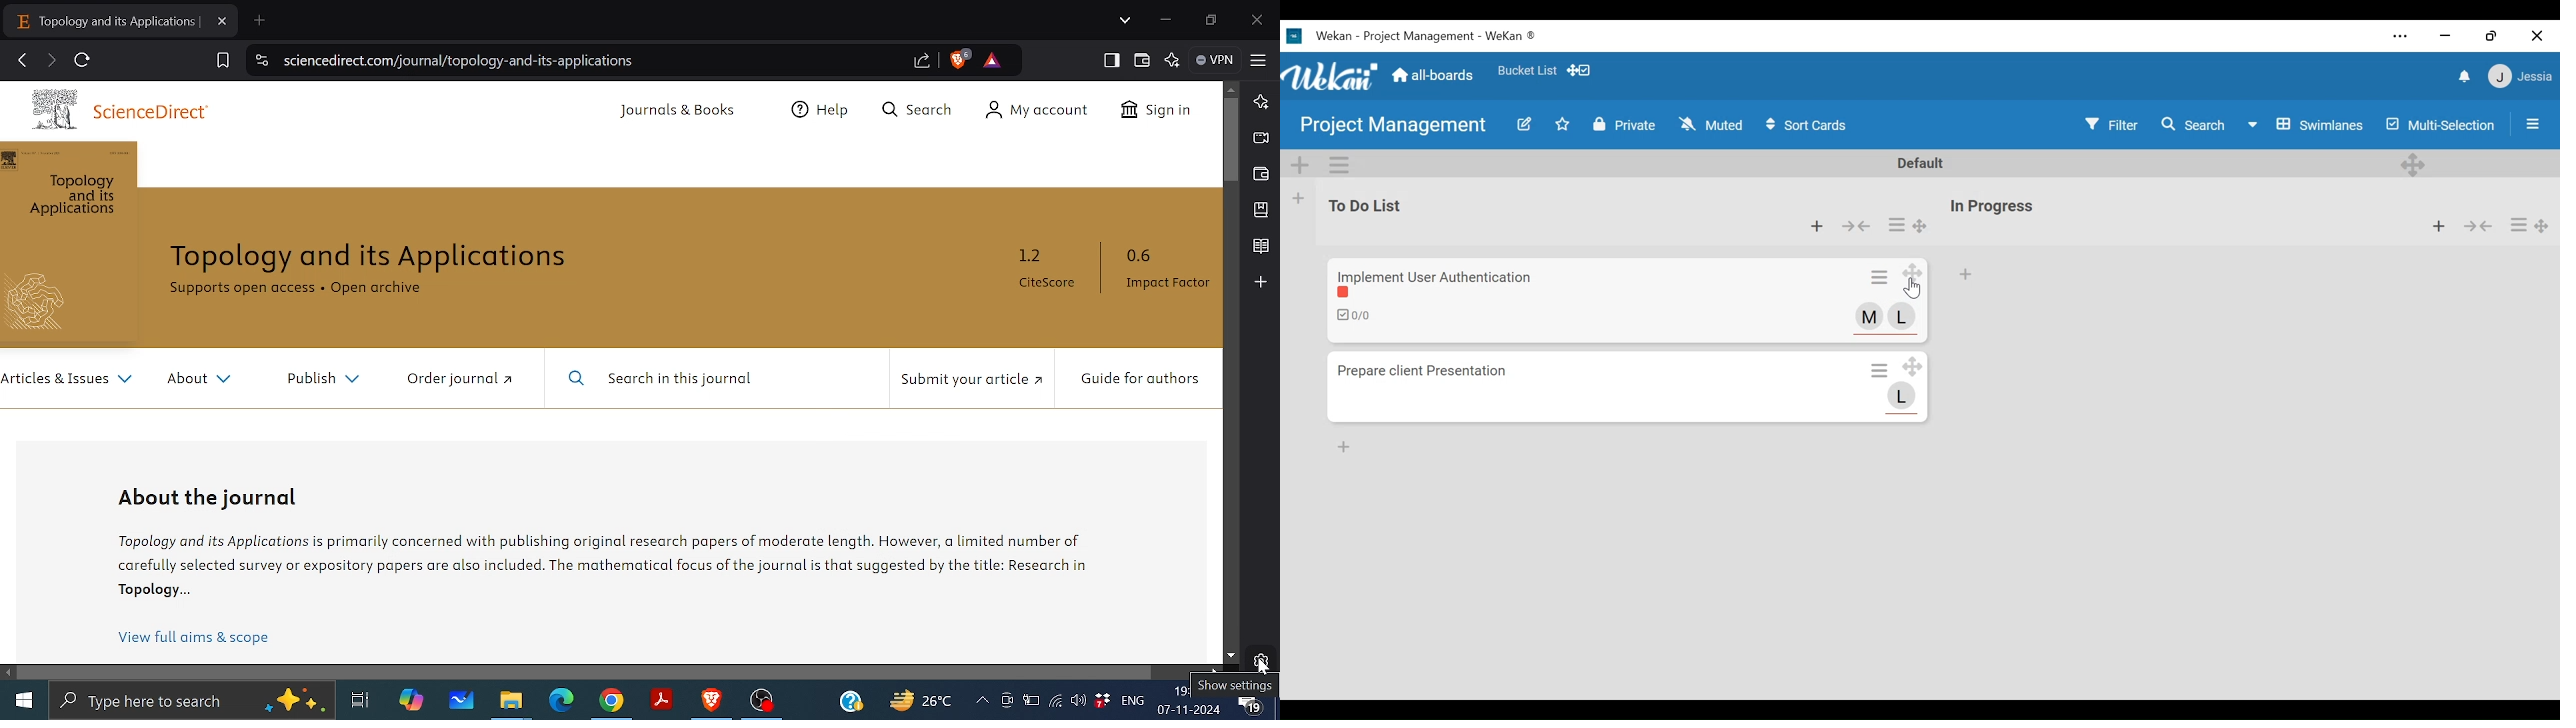 The width and height of the screenshot is (2576, 728). Describe the element at coordinates (1143, 251) in the screenshot. I see `0.6` at that location.